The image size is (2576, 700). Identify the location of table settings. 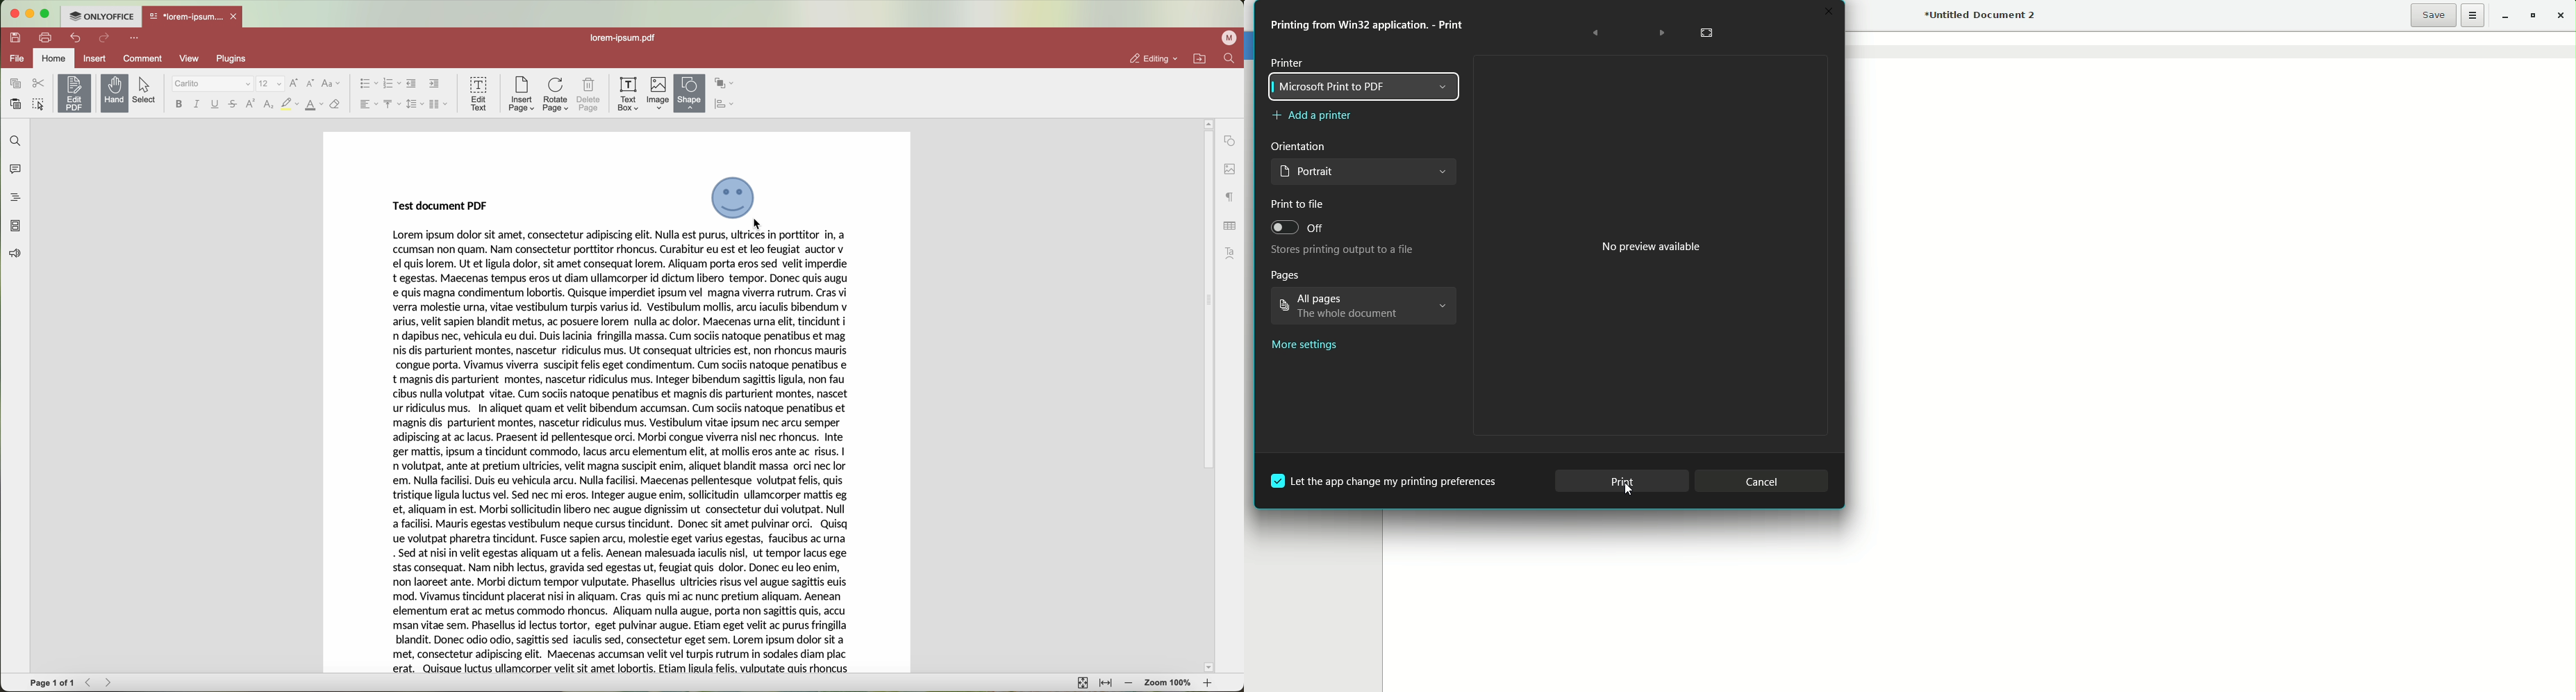
(1229, 224).